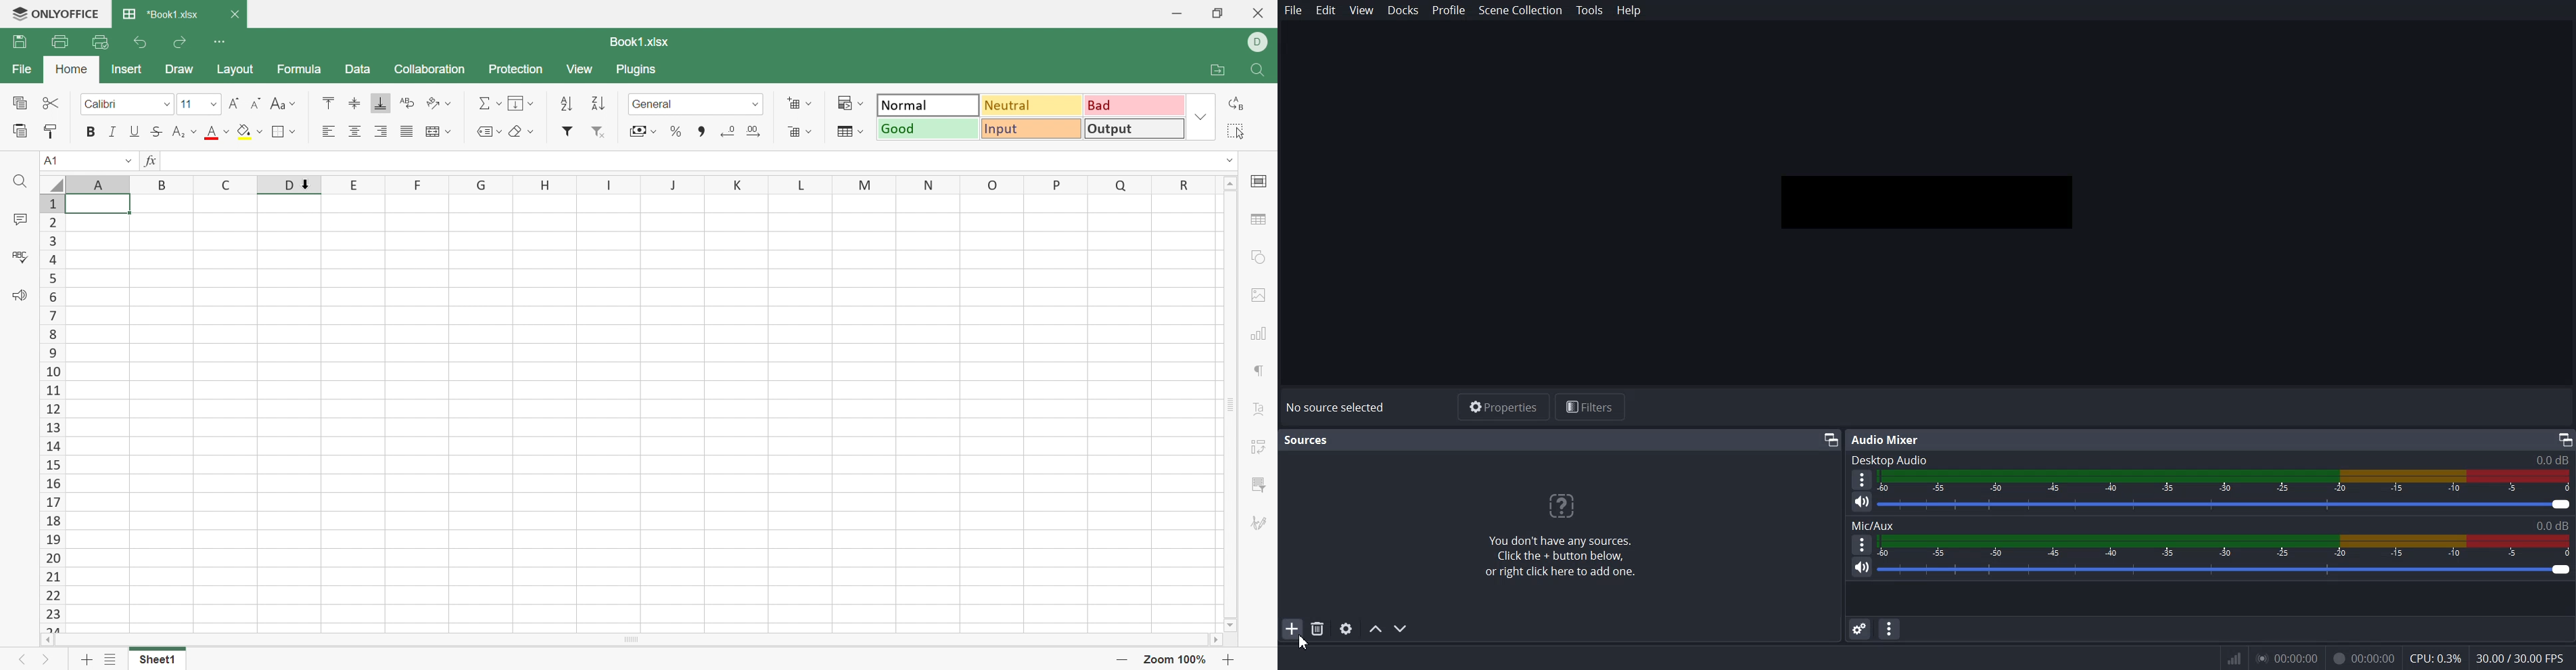  What do you see at coordinates (52, 132) in the screenshot?
I see `Copy Style` at bounding box center [52, 132].